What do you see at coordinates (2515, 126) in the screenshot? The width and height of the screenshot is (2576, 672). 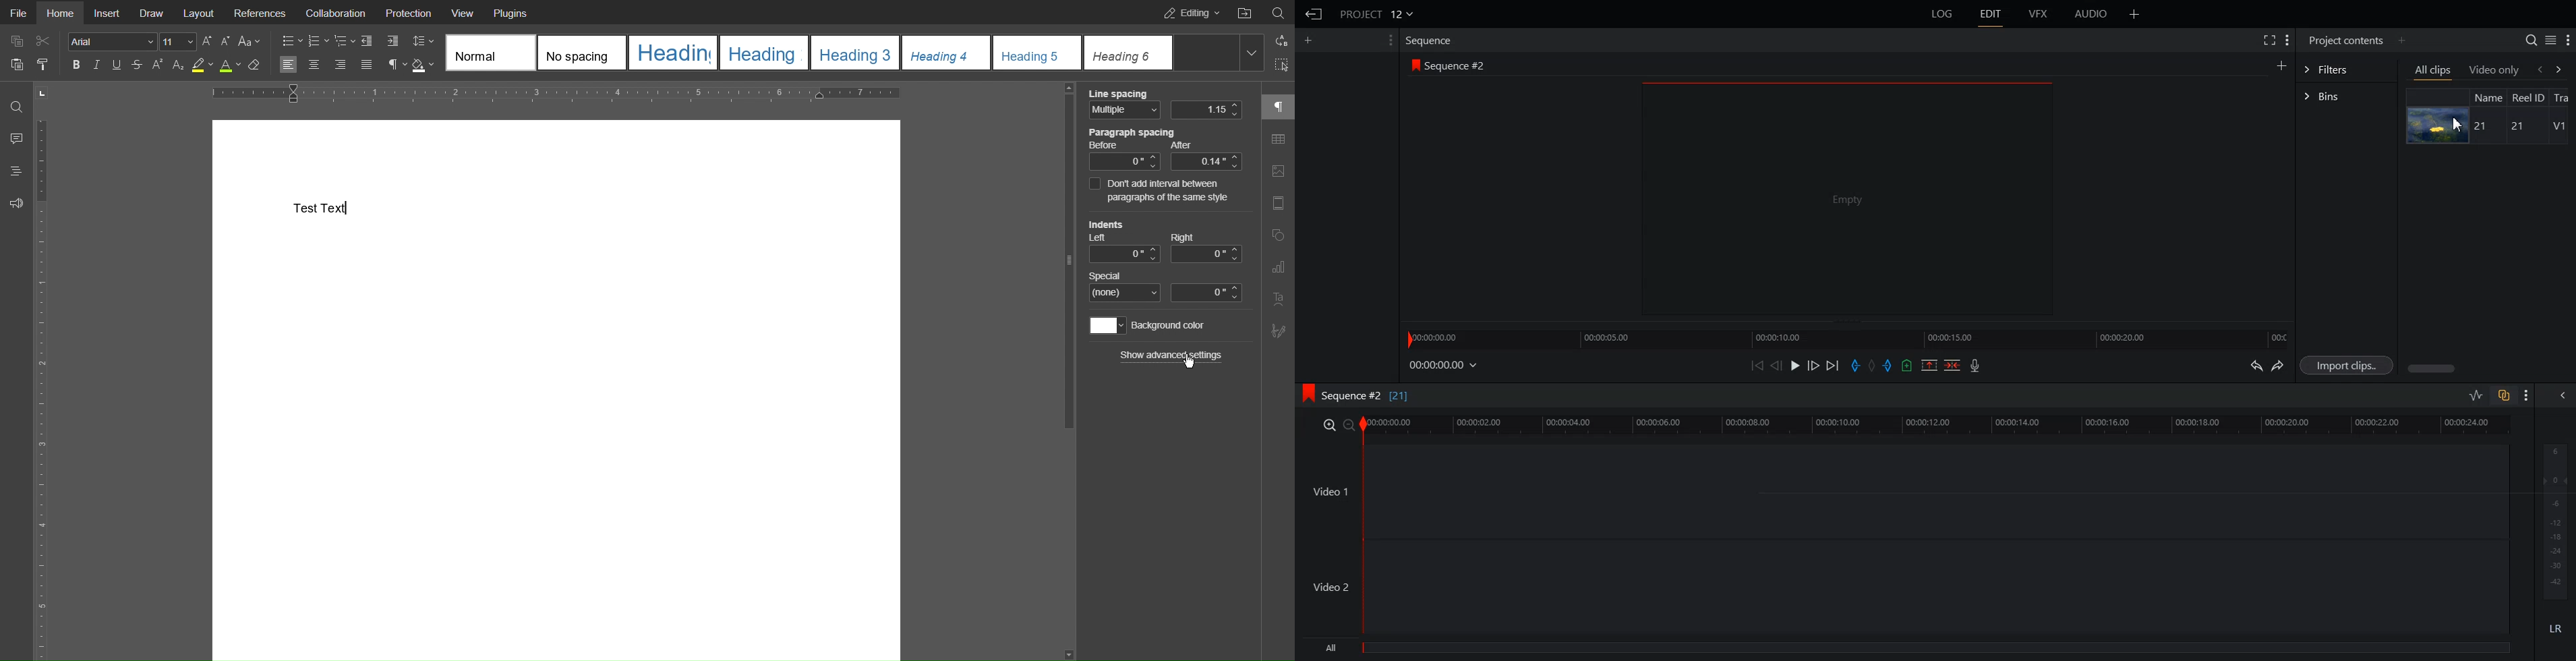 I see `21` at bounding box center [2515, 126].